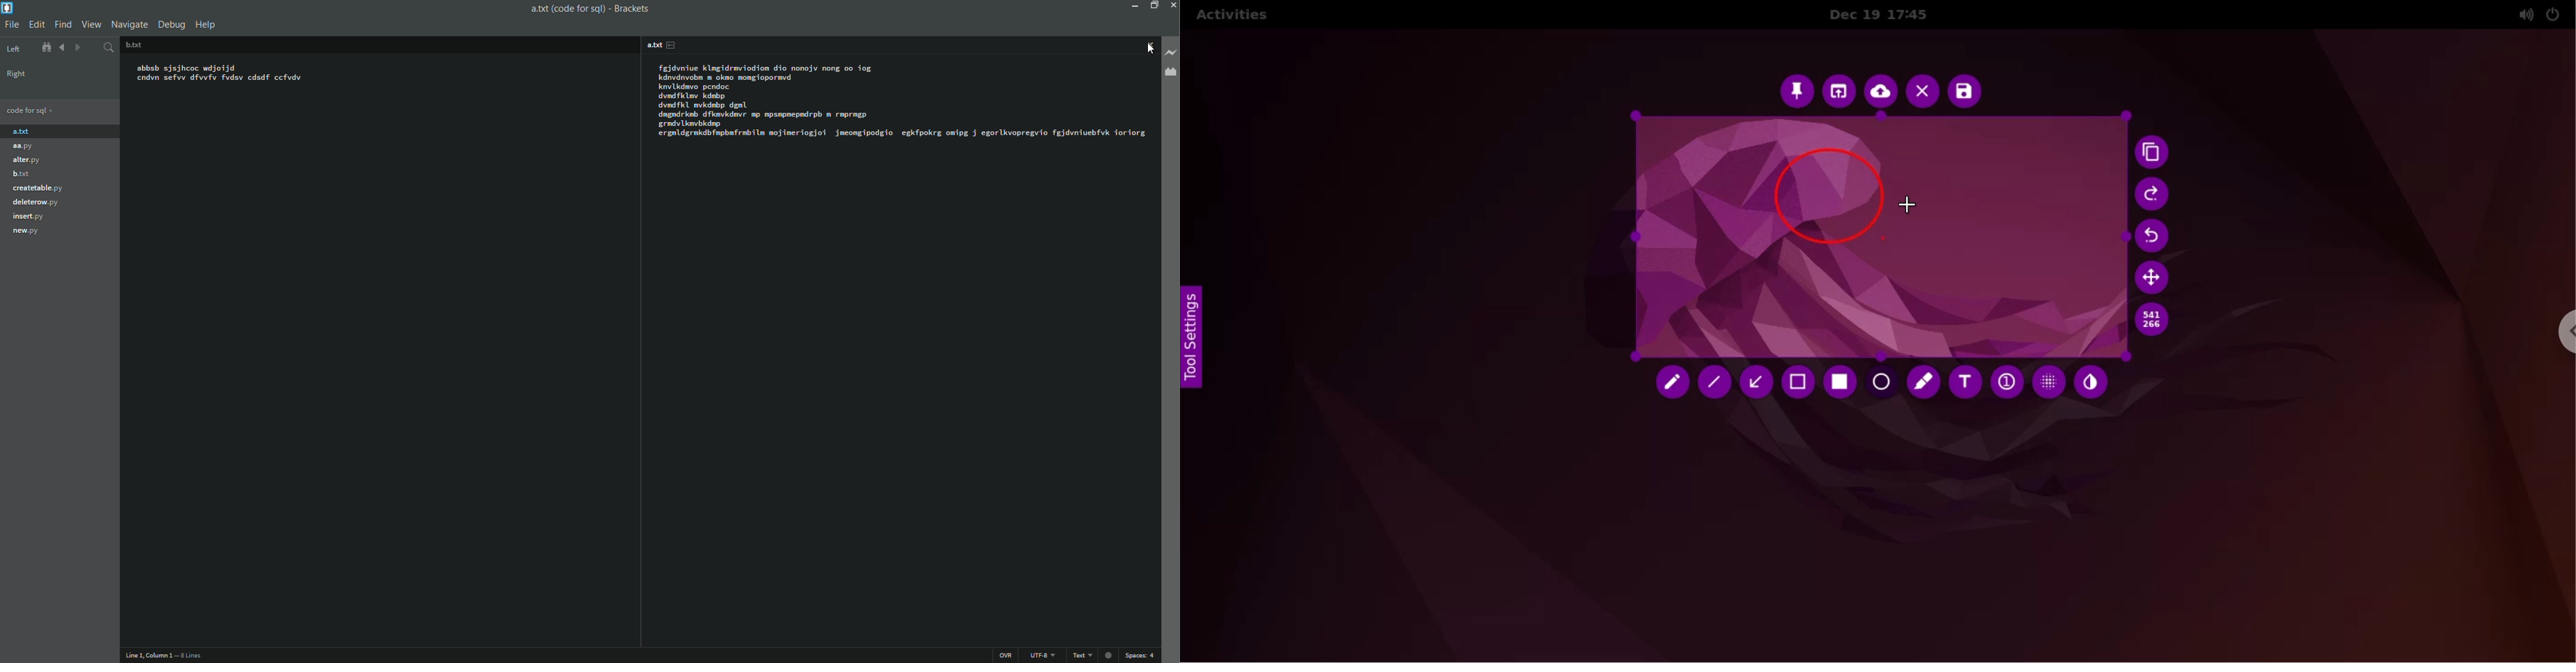 The image size is (2576, 672). I want to click on line tool, so click(1718, 385).